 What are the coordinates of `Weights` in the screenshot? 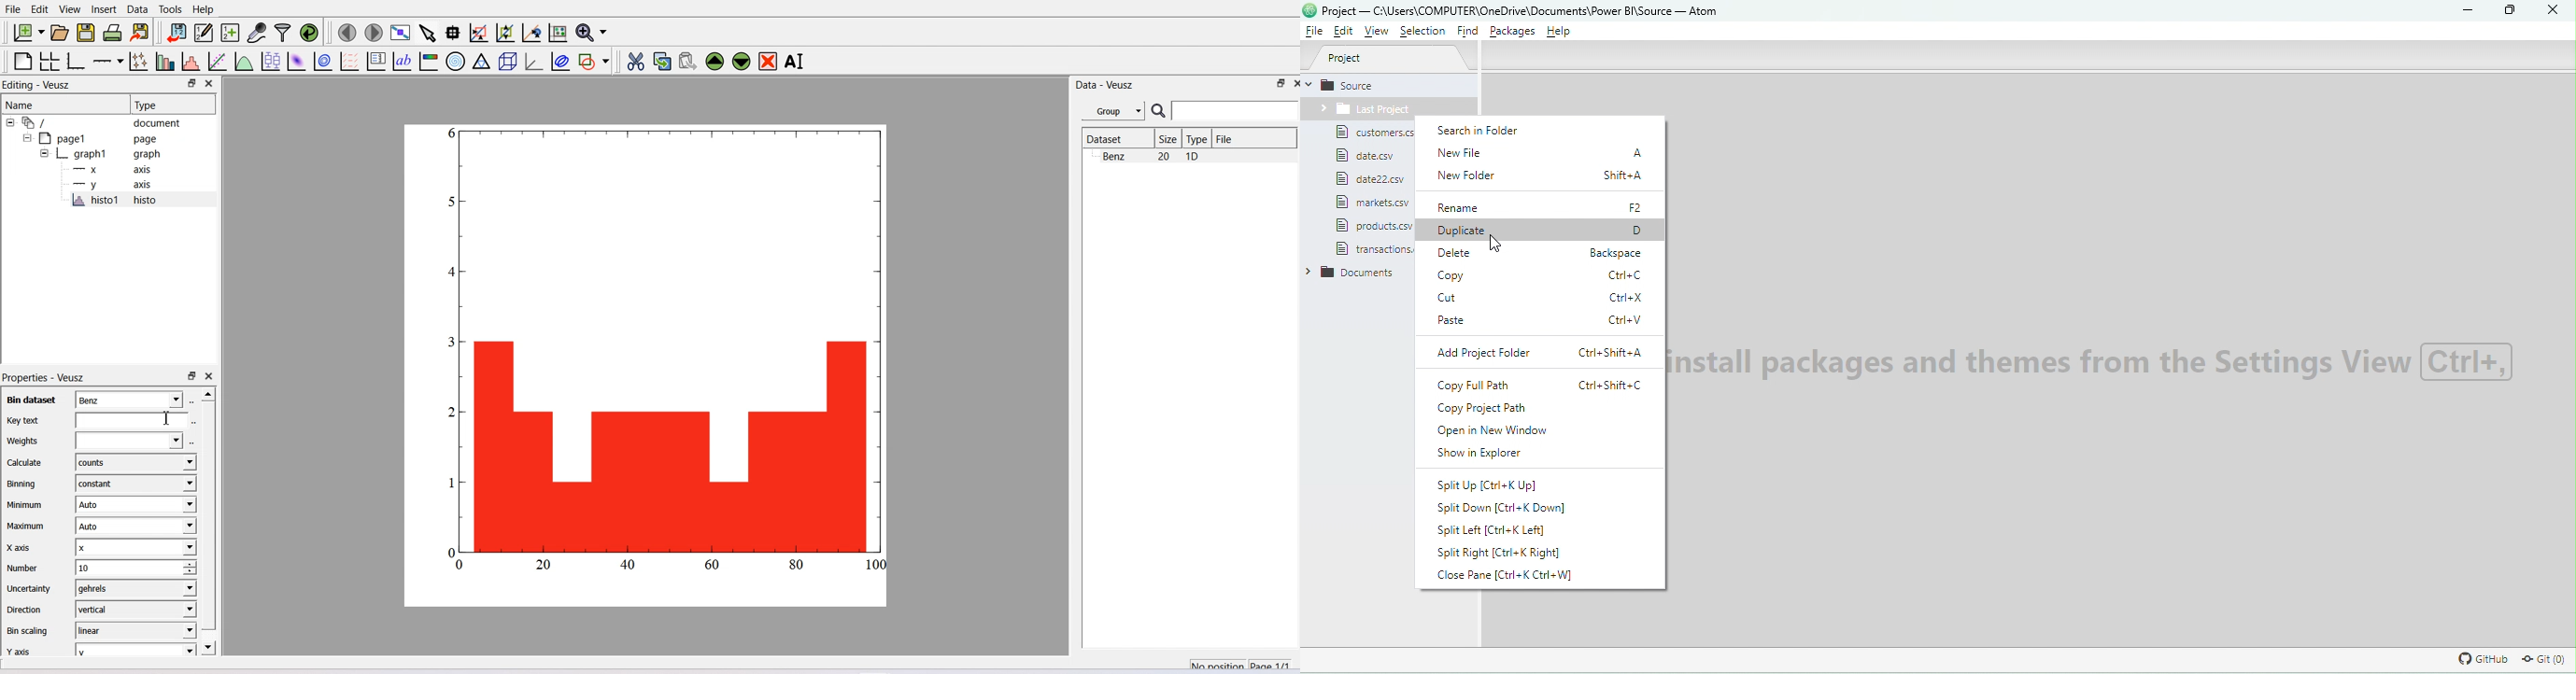 It's located at (93, 440).